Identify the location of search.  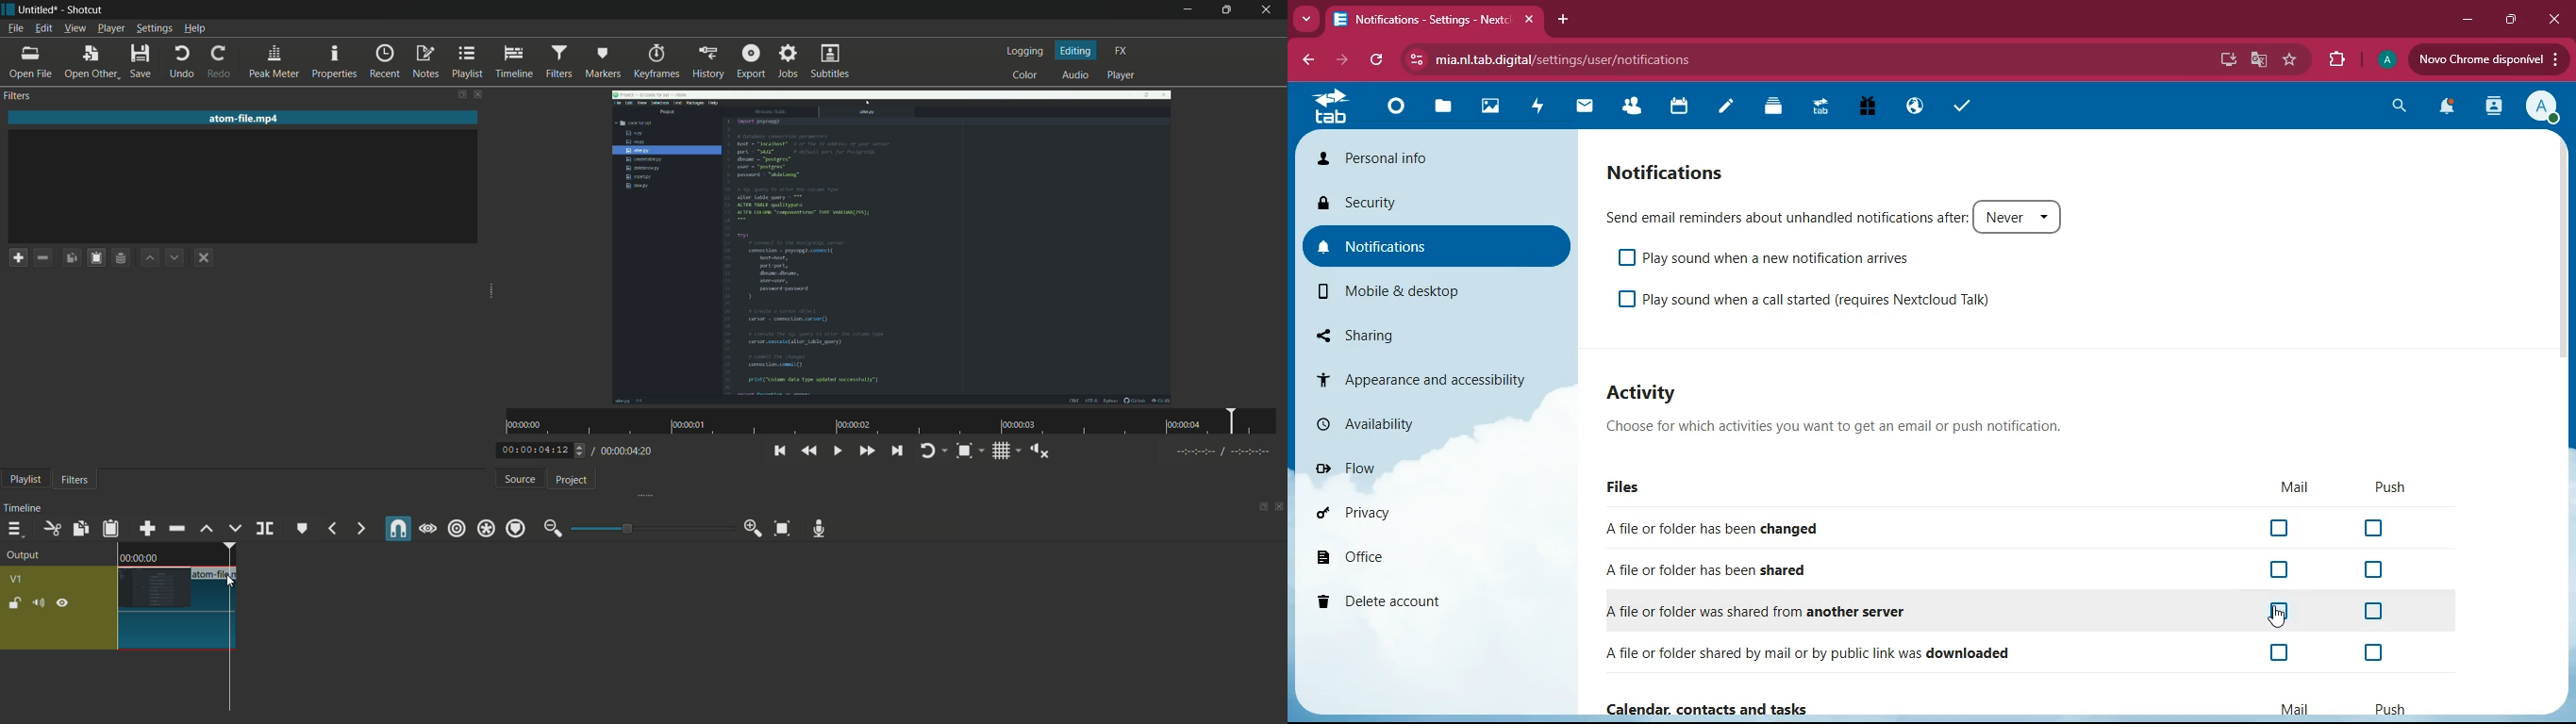
(2398, 106).